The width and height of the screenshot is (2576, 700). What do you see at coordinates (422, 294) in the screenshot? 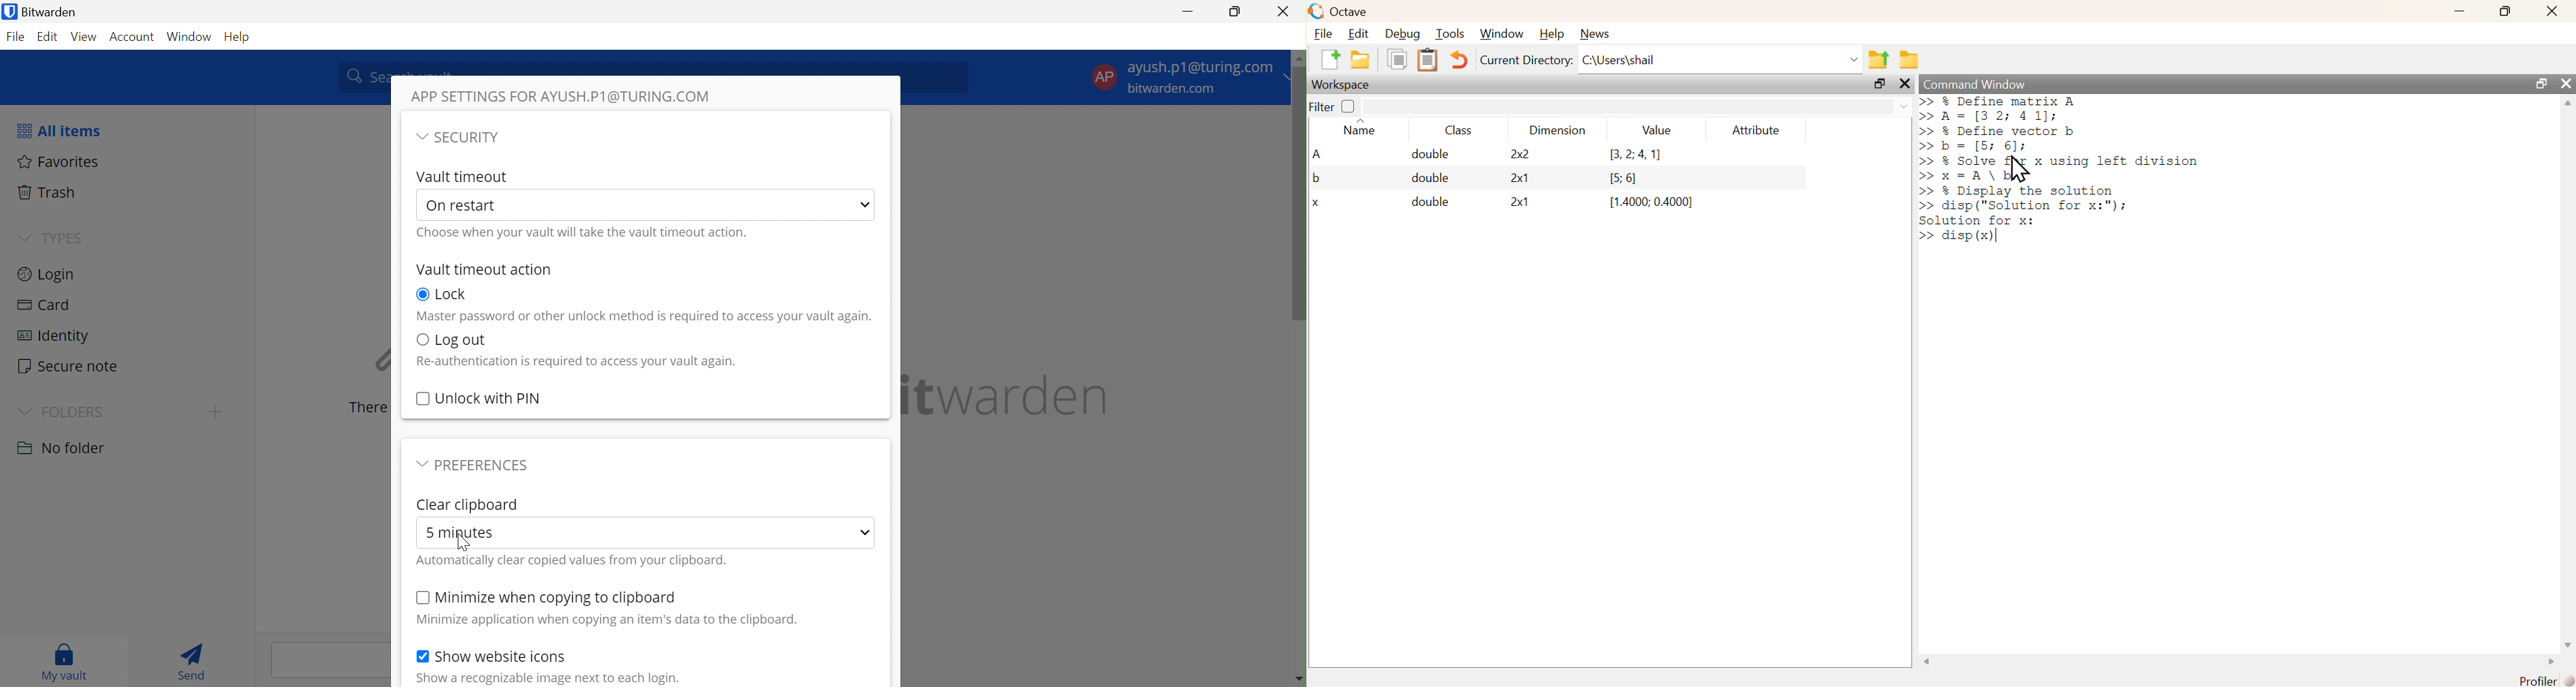
I see `Checkbox` at bounding box center [422, 294].